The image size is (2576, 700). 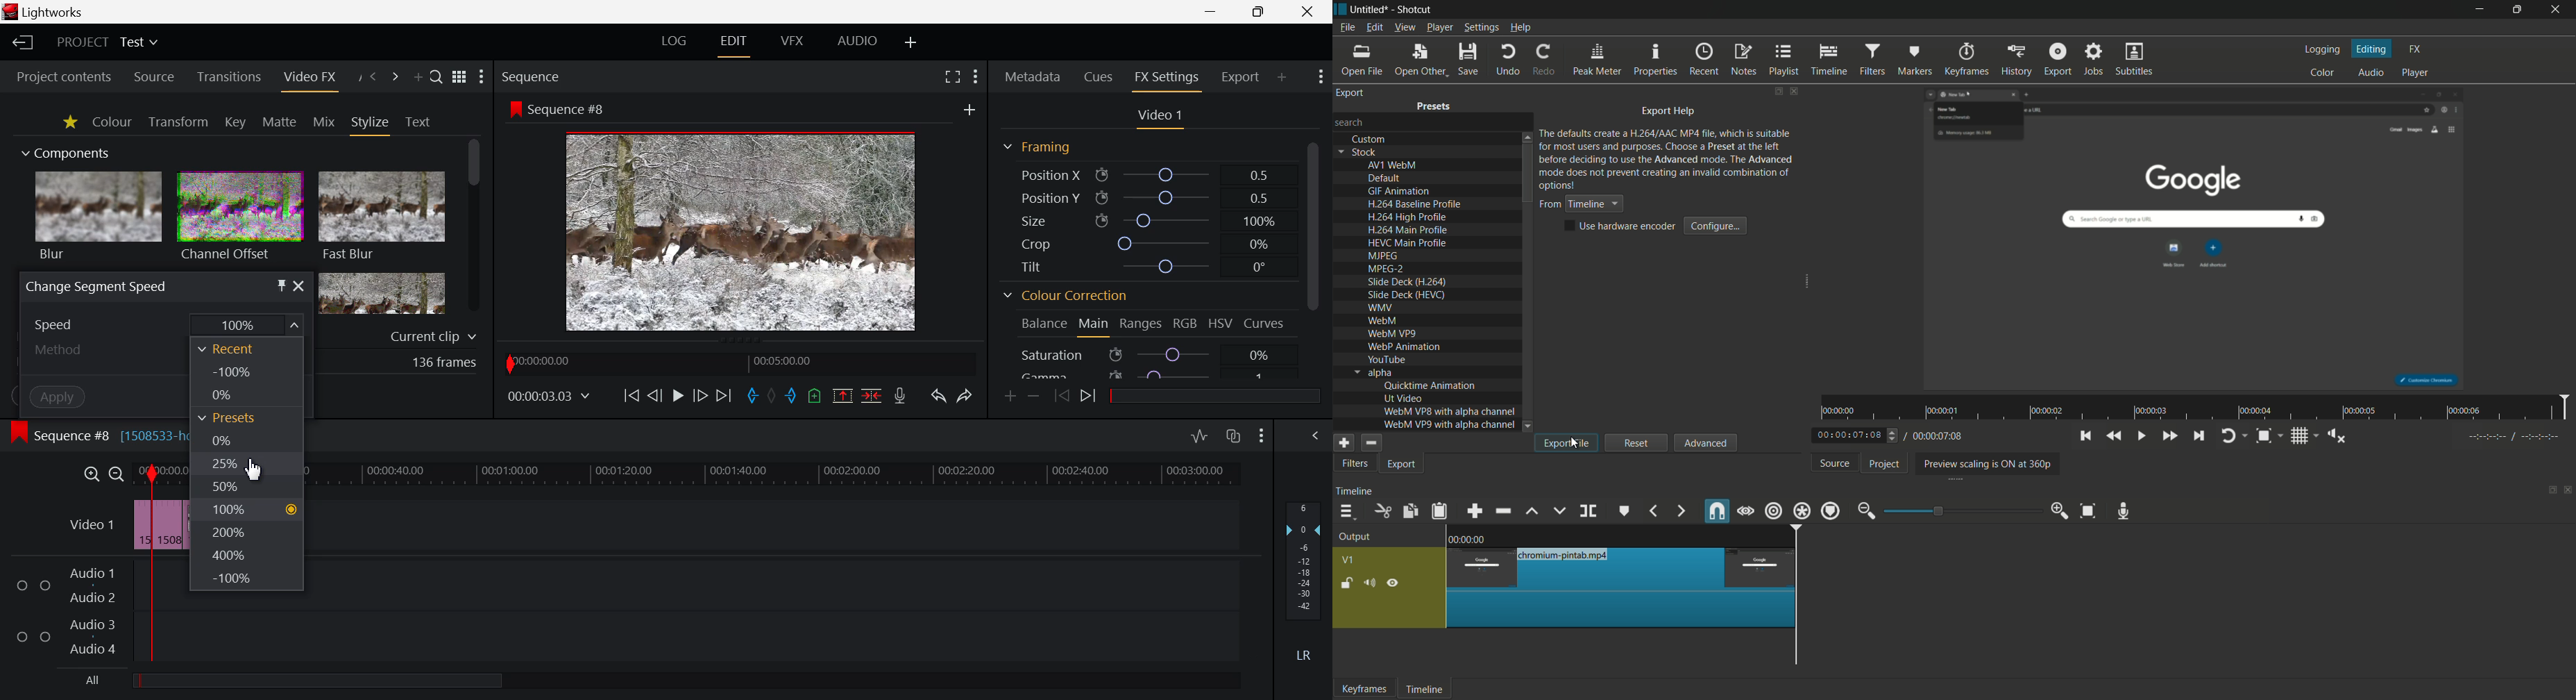 I want to click on -100%, so click(x=250, y=376).